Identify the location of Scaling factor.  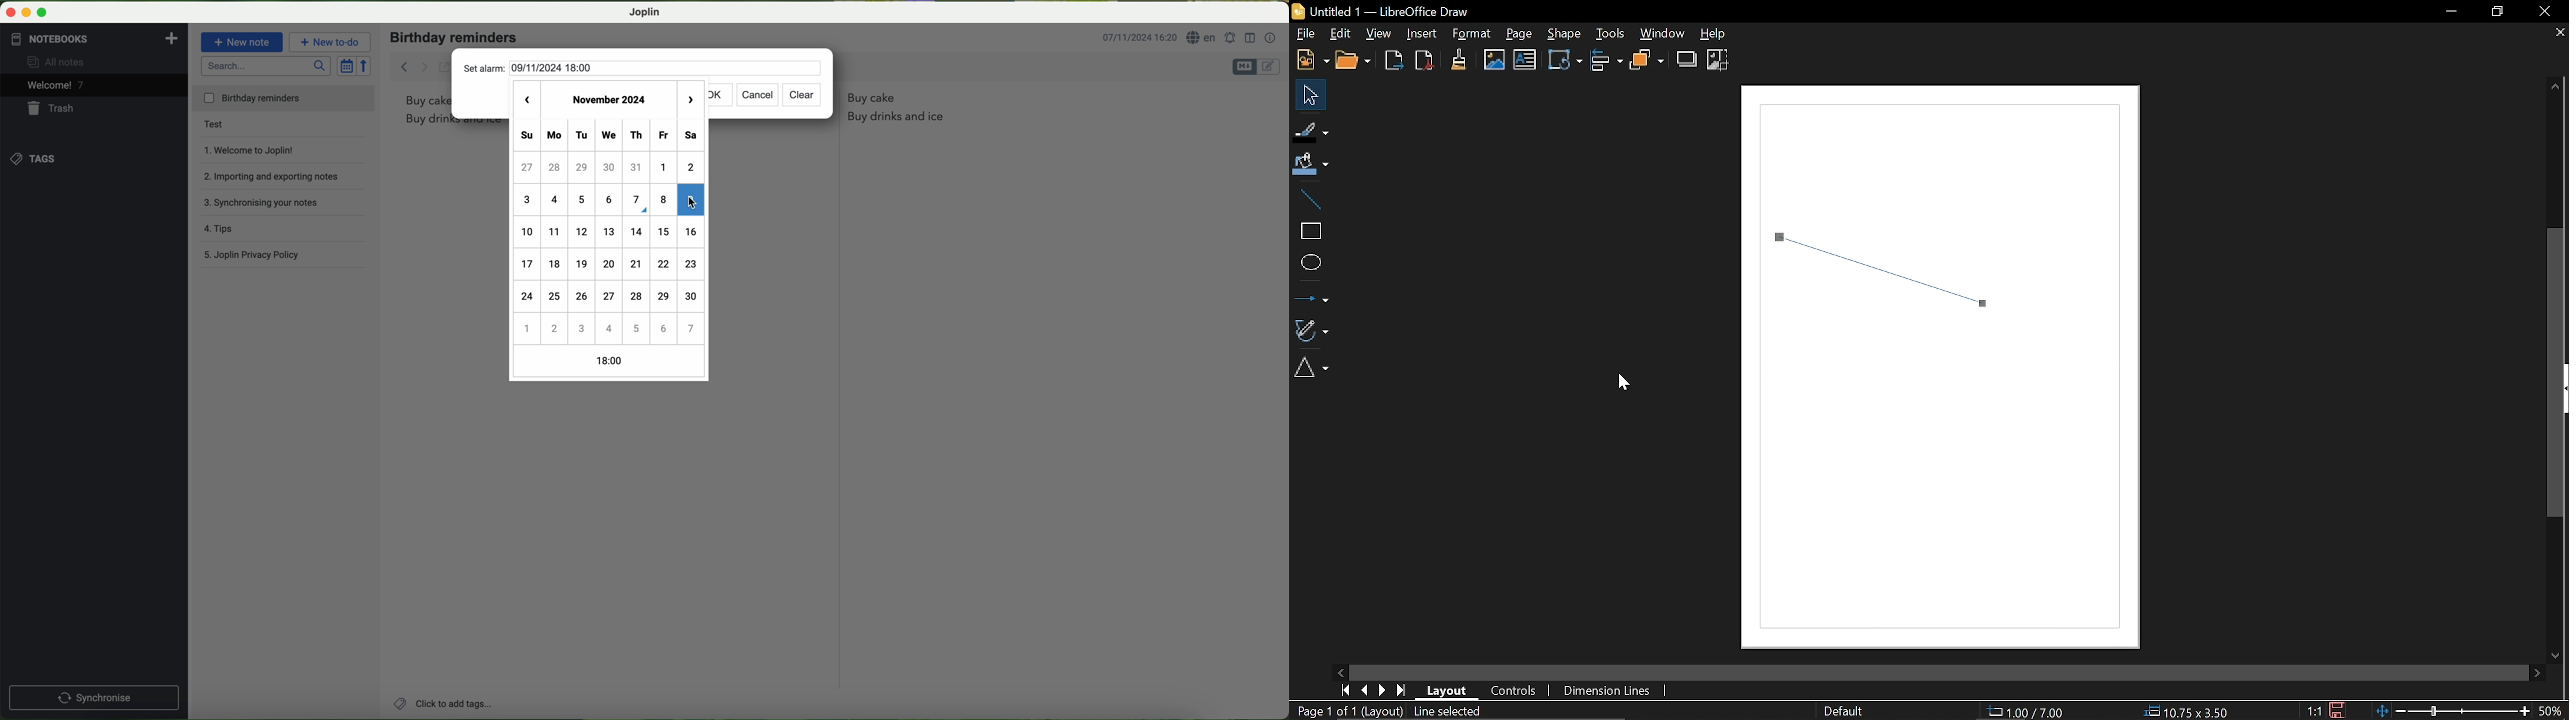
(2313, 711).